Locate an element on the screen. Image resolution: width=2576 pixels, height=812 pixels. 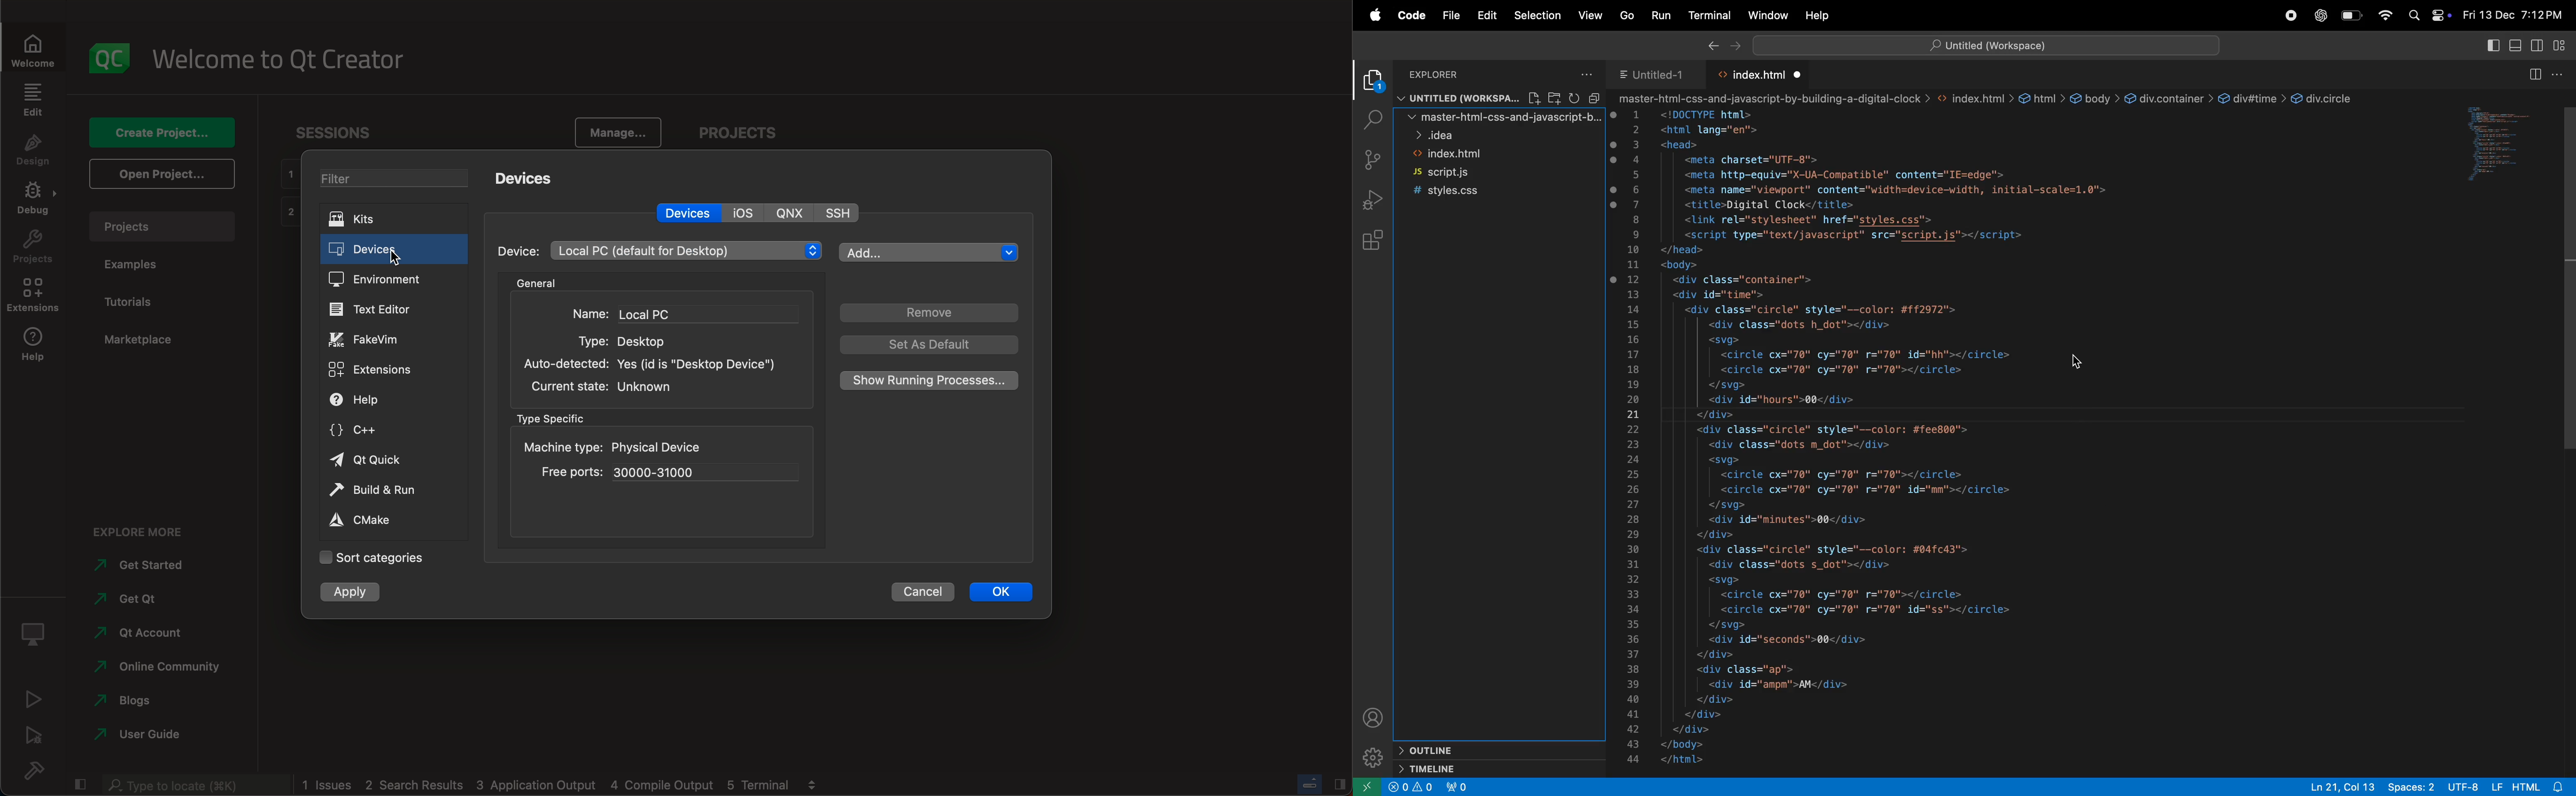
battery is located at coordinates (2352, 16).